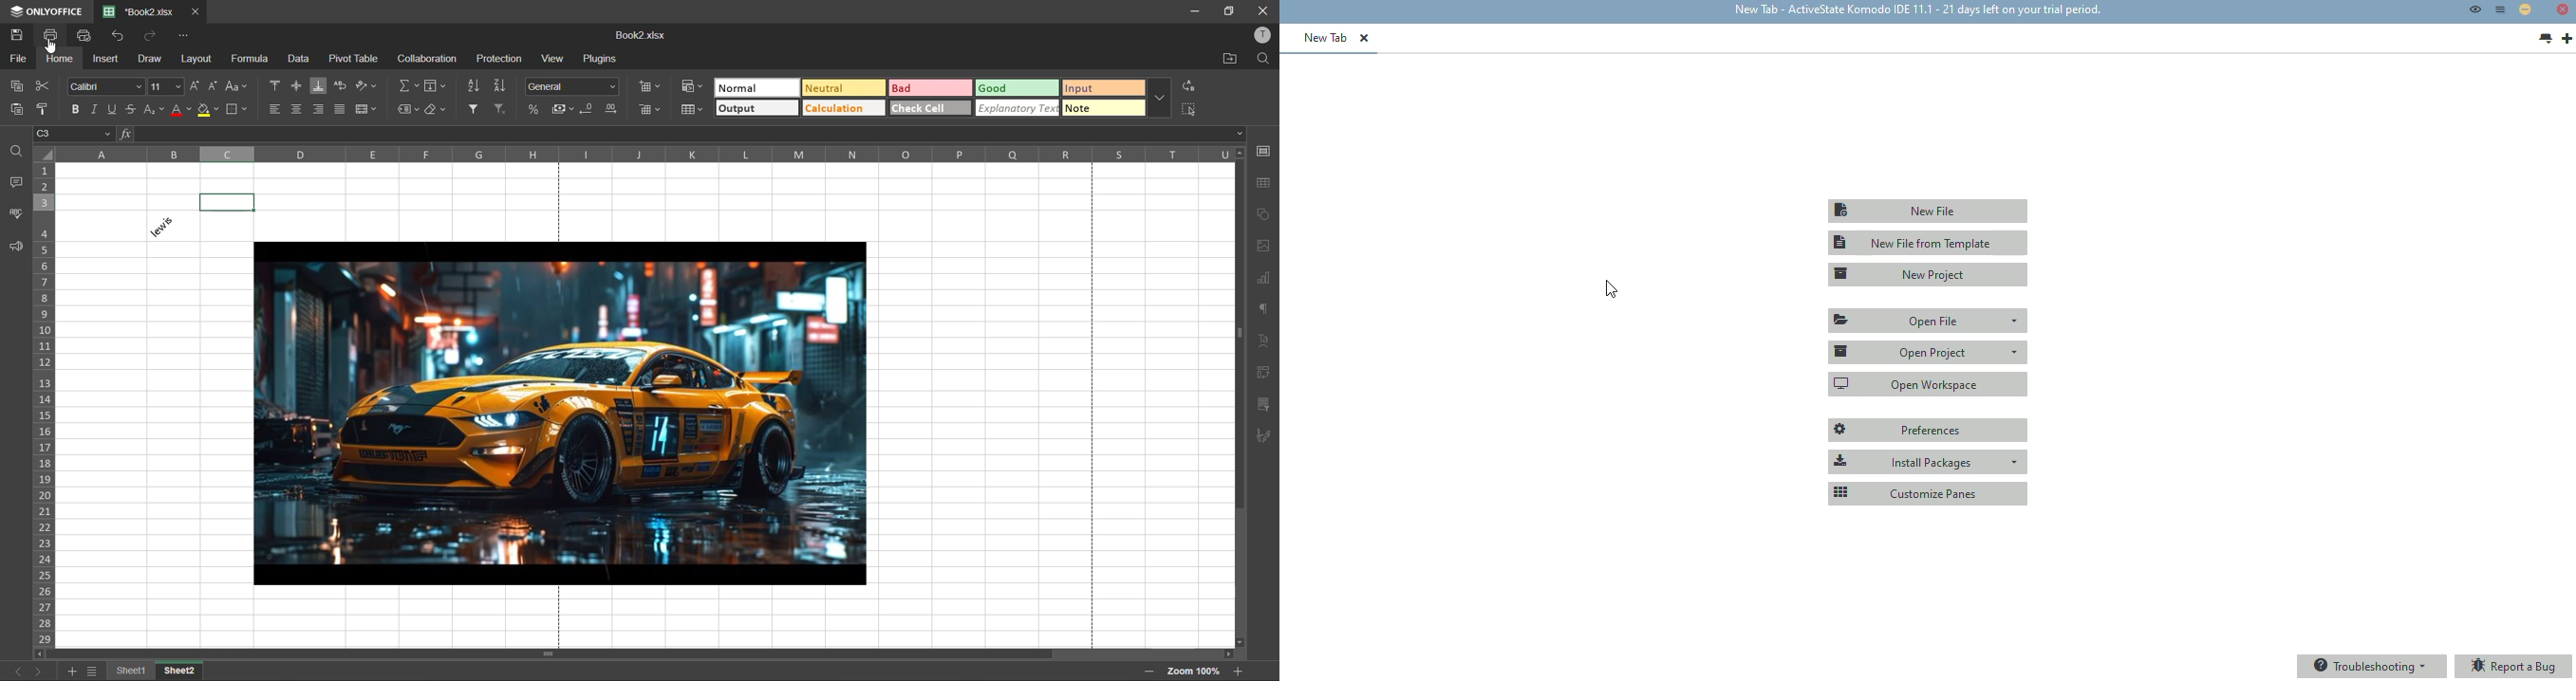 The width and height of the screenshot is (2576, 700). What do you see at coordinates (1188, 109) in the screenshot?
I see `select all` at bounding box center [1188, 109].